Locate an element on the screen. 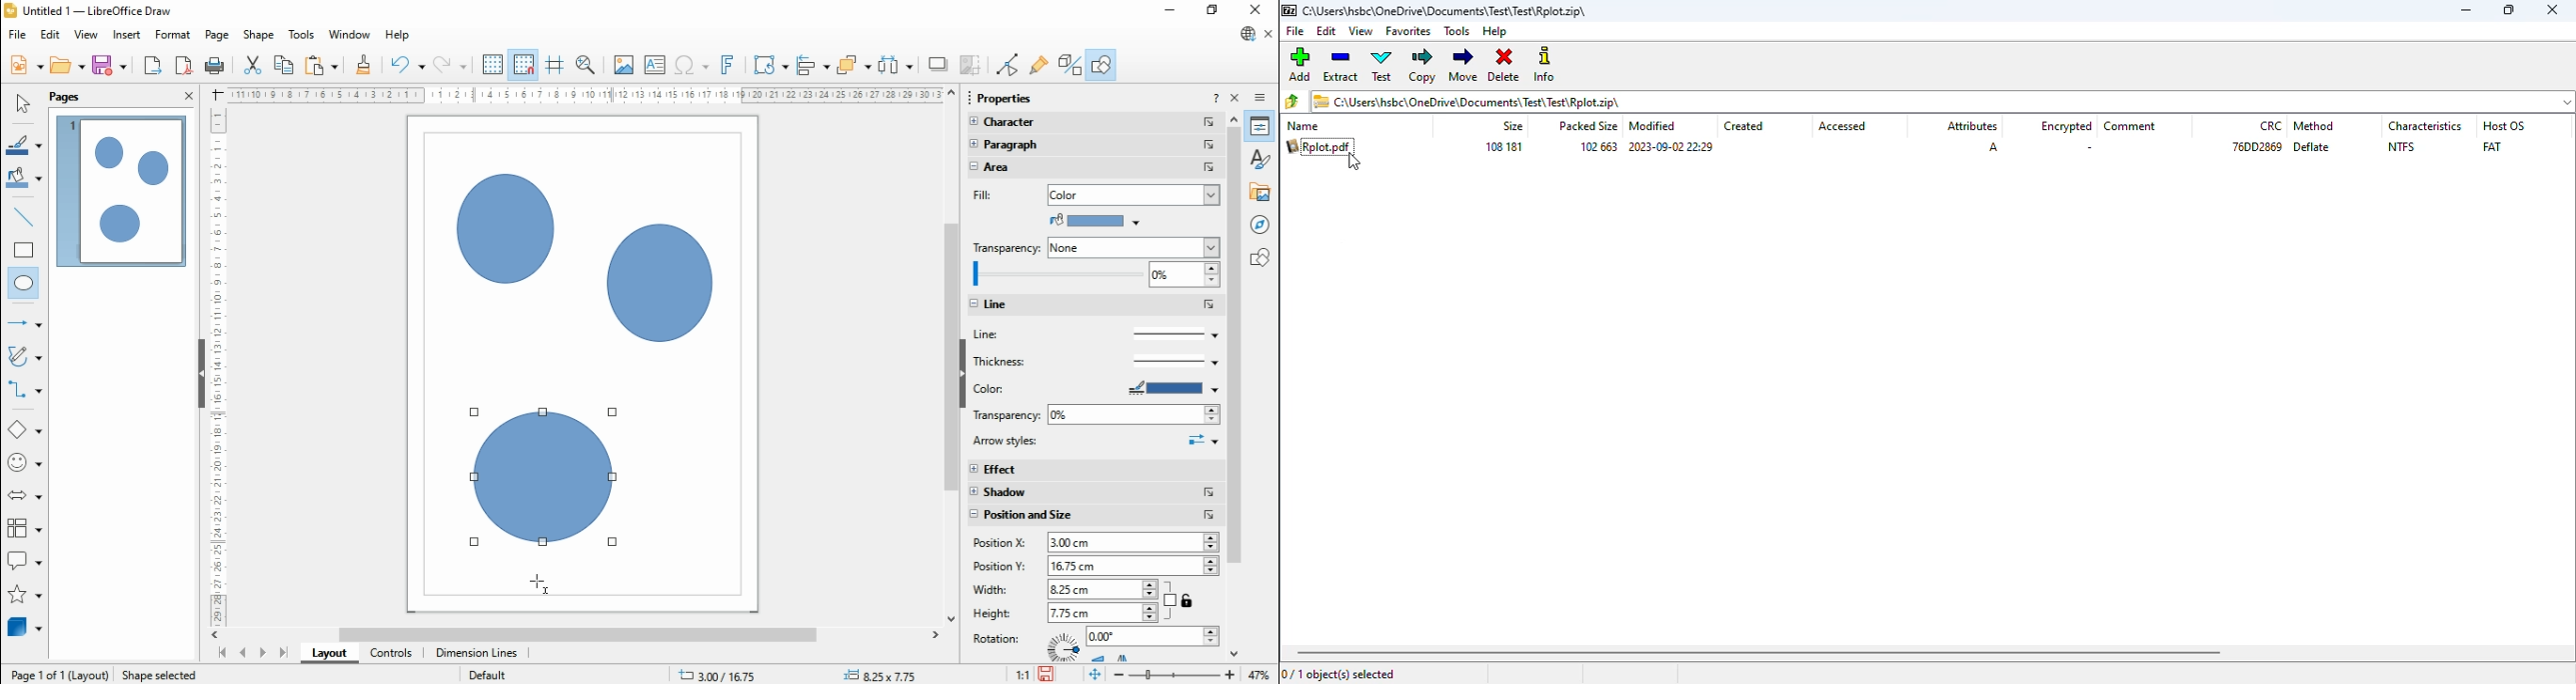 This screenshot has height=700, width=2576. Cursor is located at coordinates (539, 588).